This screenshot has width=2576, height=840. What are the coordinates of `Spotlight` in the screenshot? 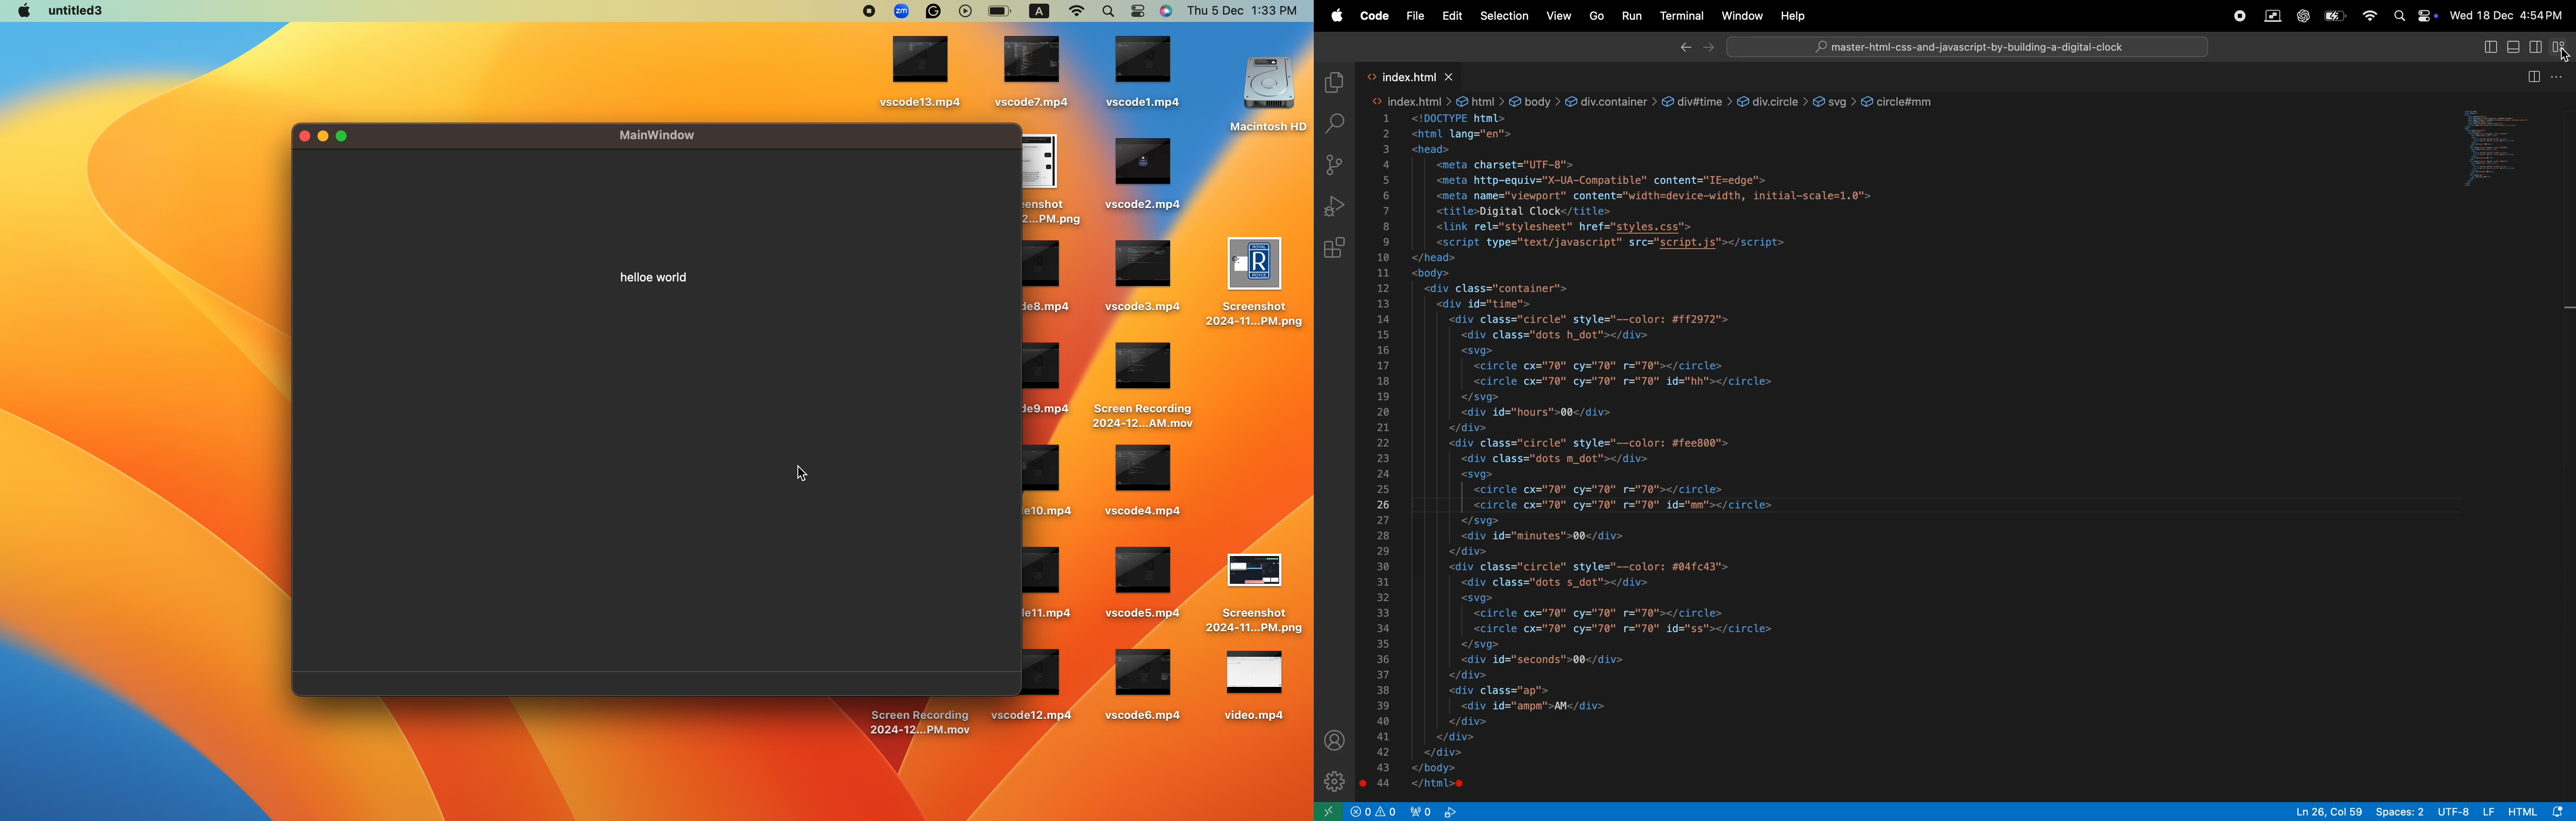 It's located at (2398, 16).